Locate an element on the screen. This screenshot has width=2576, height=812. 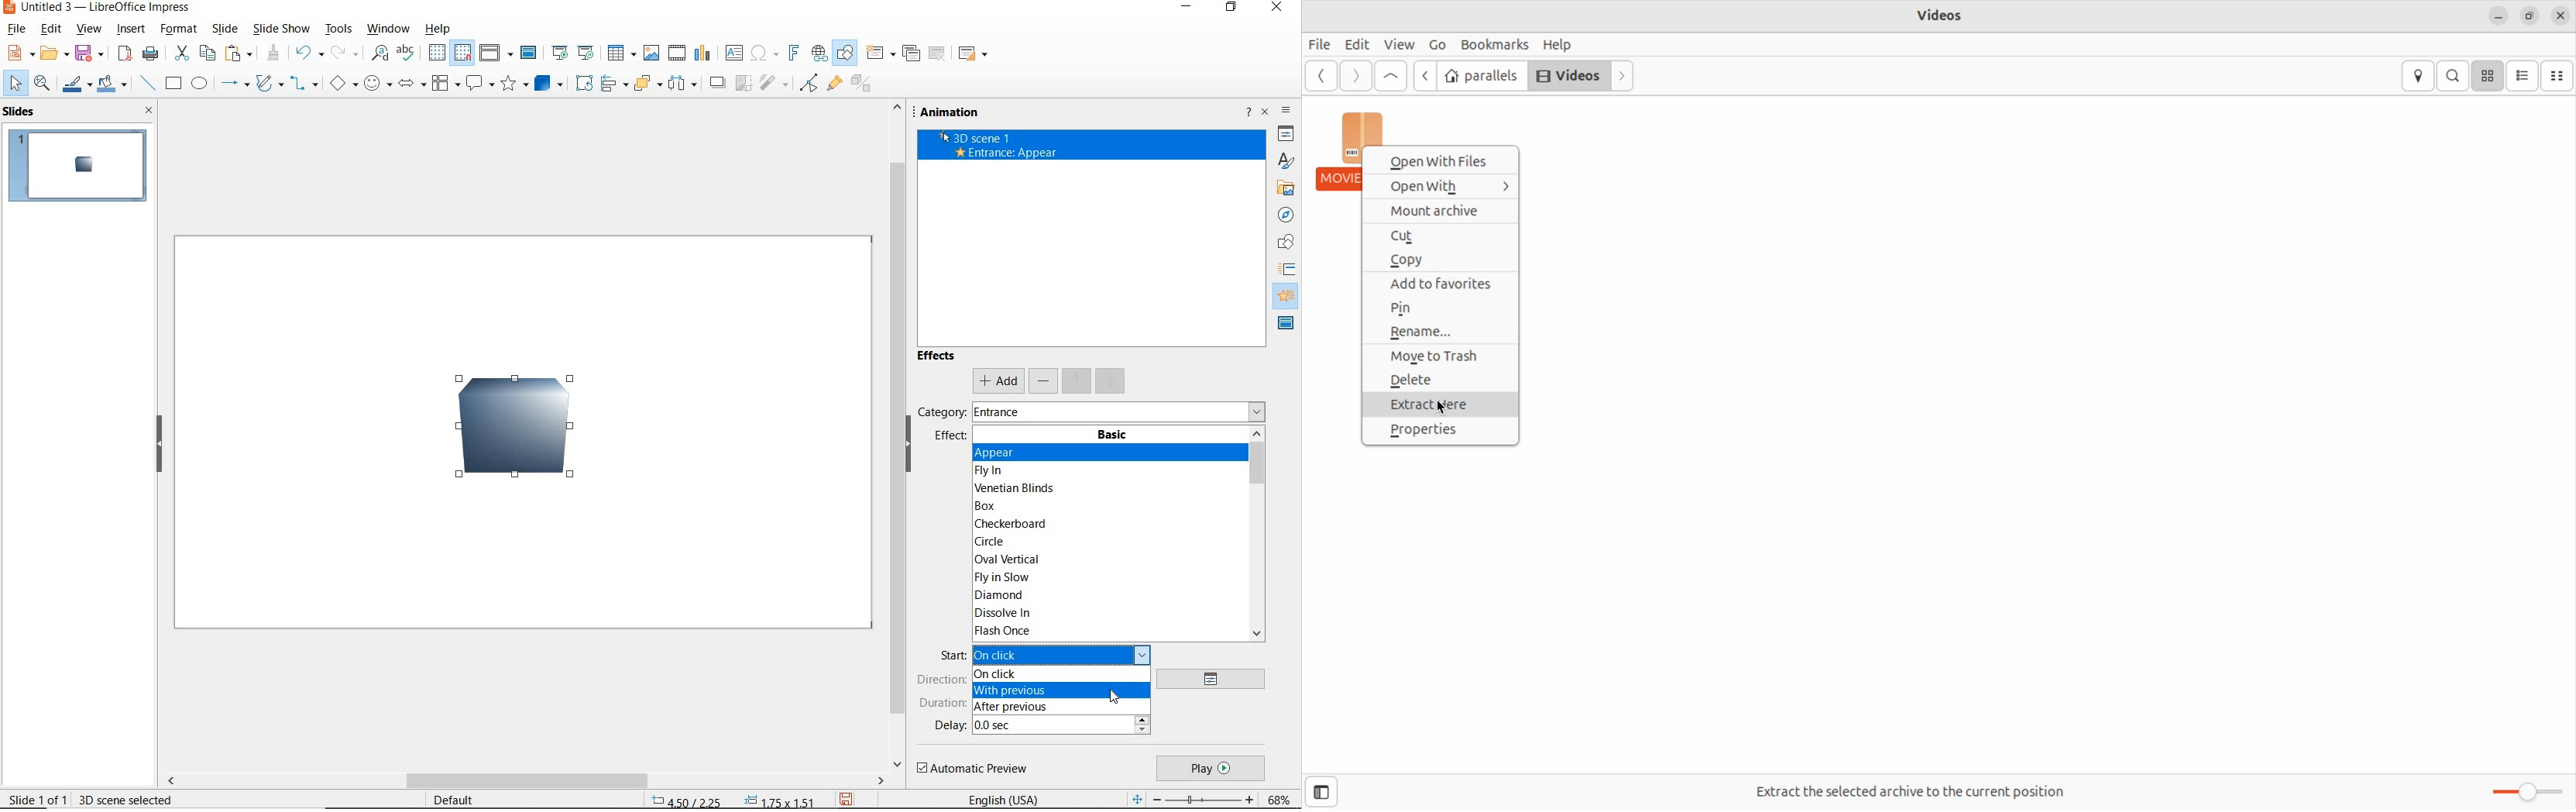
STYLES is located at coordinates (1285, 161).